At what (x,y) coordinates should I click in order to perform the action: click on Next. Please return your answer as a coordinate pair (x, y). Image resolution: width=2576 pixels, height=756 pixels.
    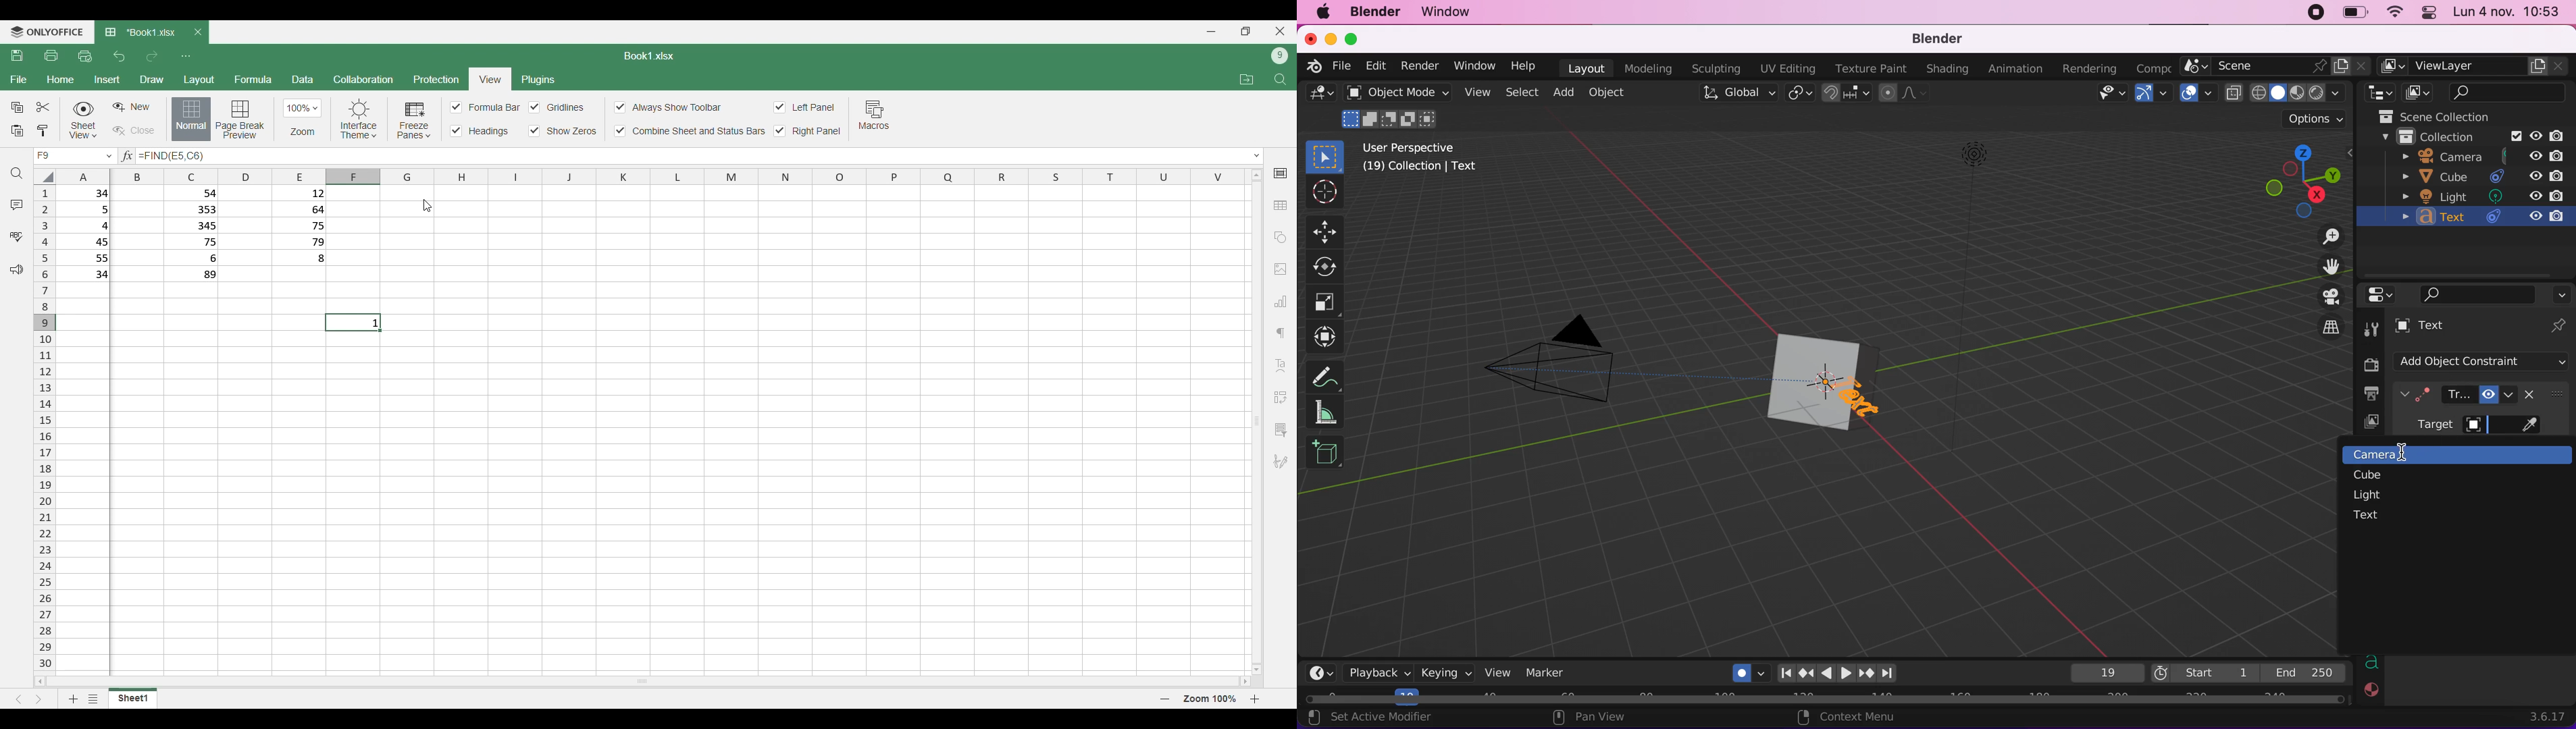
    Looking at the image, I should click on (41, 699).